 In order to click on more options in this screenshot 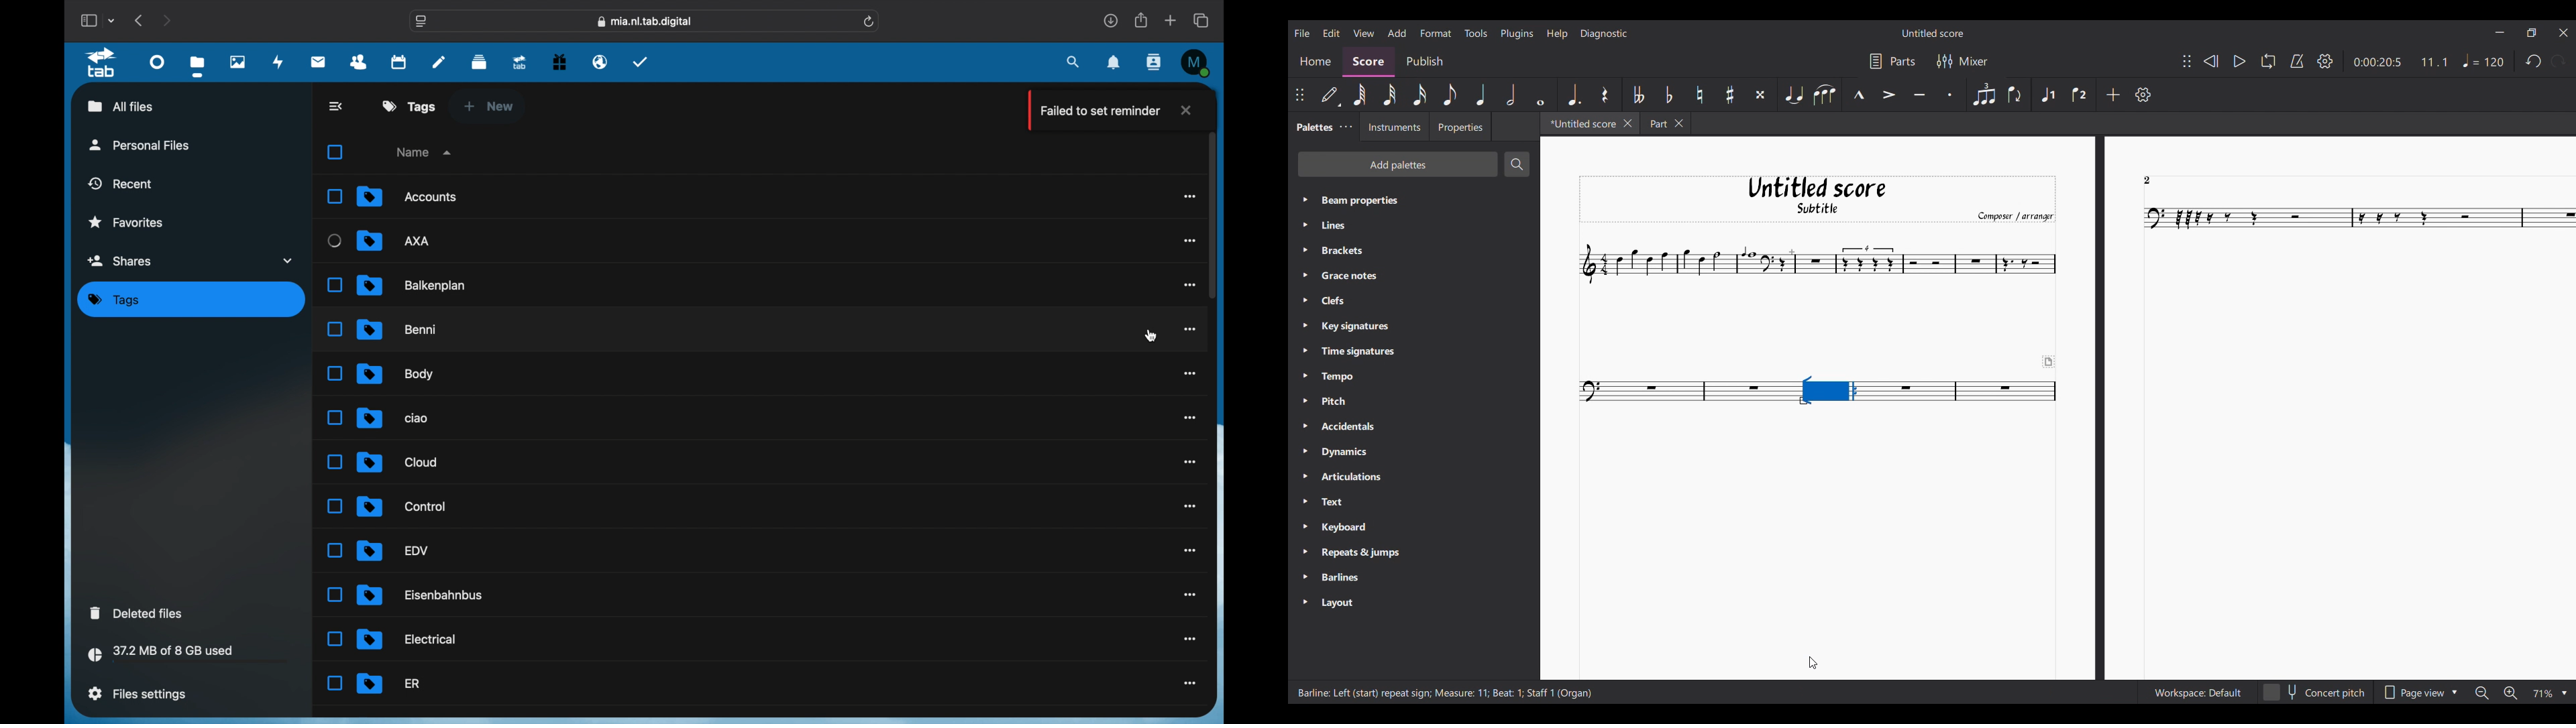, I will do `click(1191, 640)`.